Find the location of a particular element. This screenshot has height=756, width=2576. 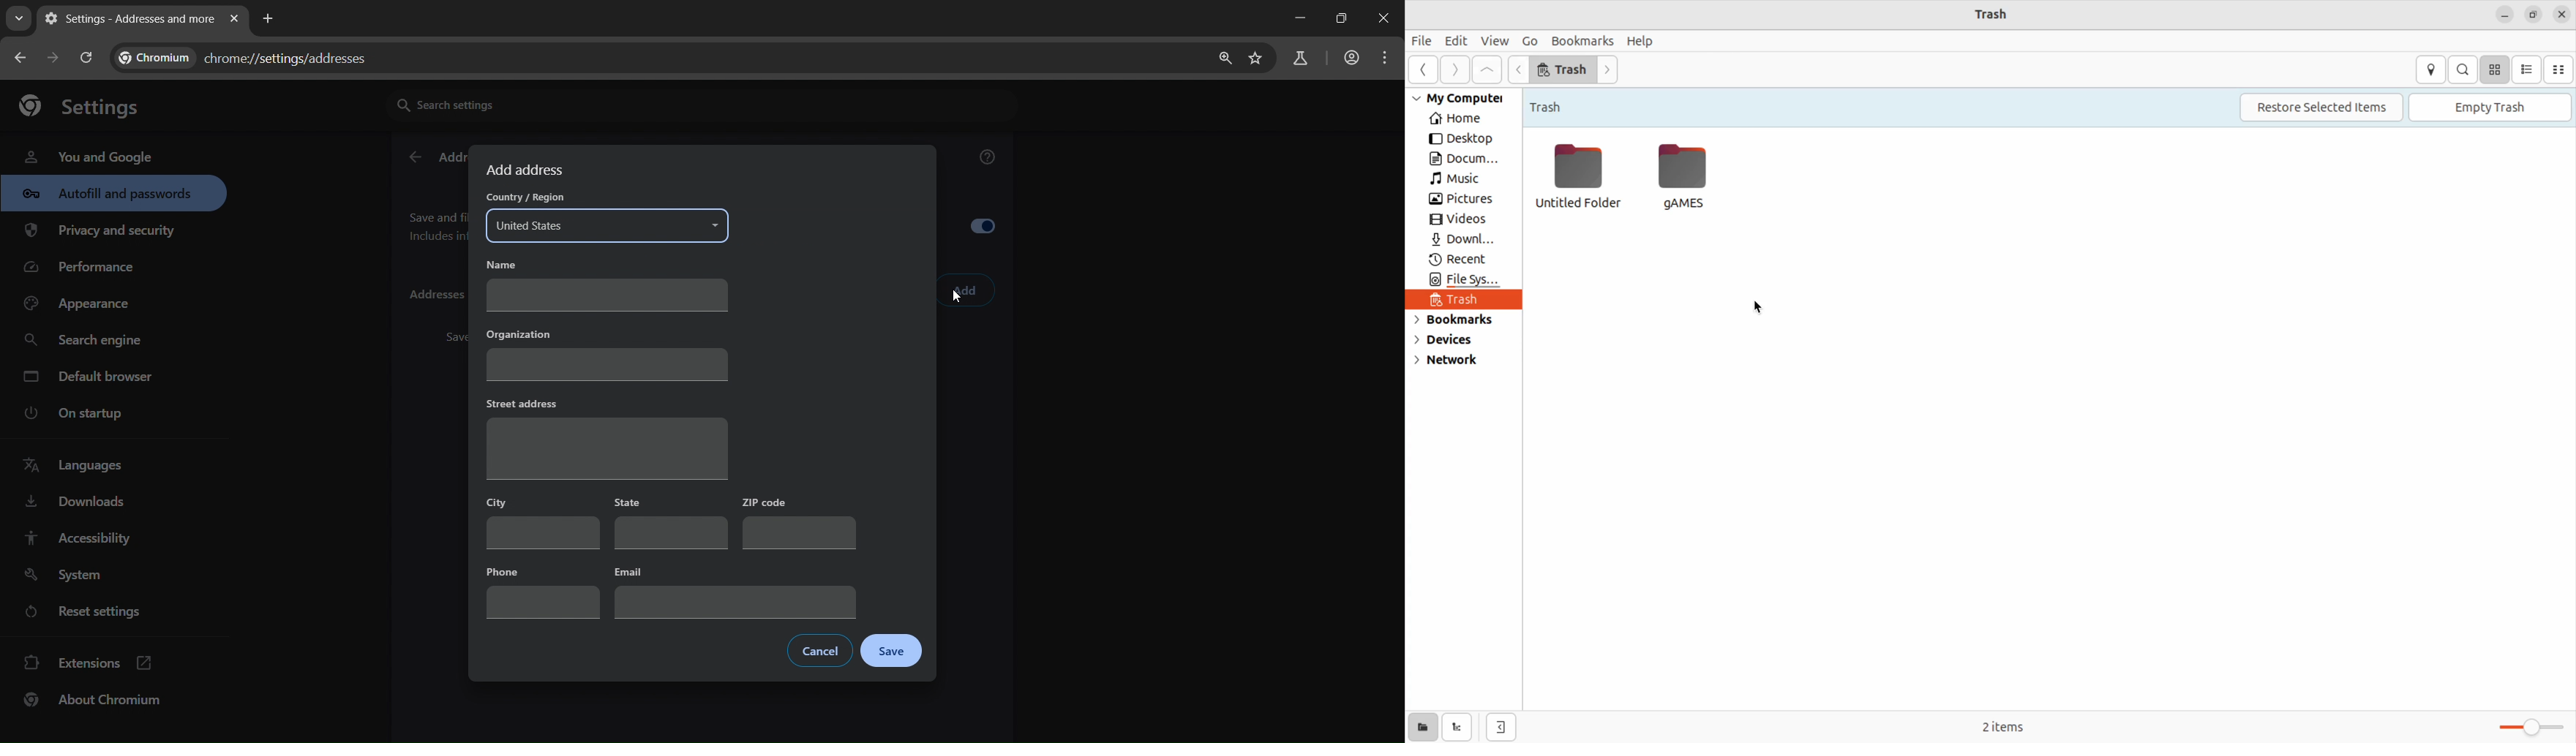

search  tabs is located at coordinates (18, 18).